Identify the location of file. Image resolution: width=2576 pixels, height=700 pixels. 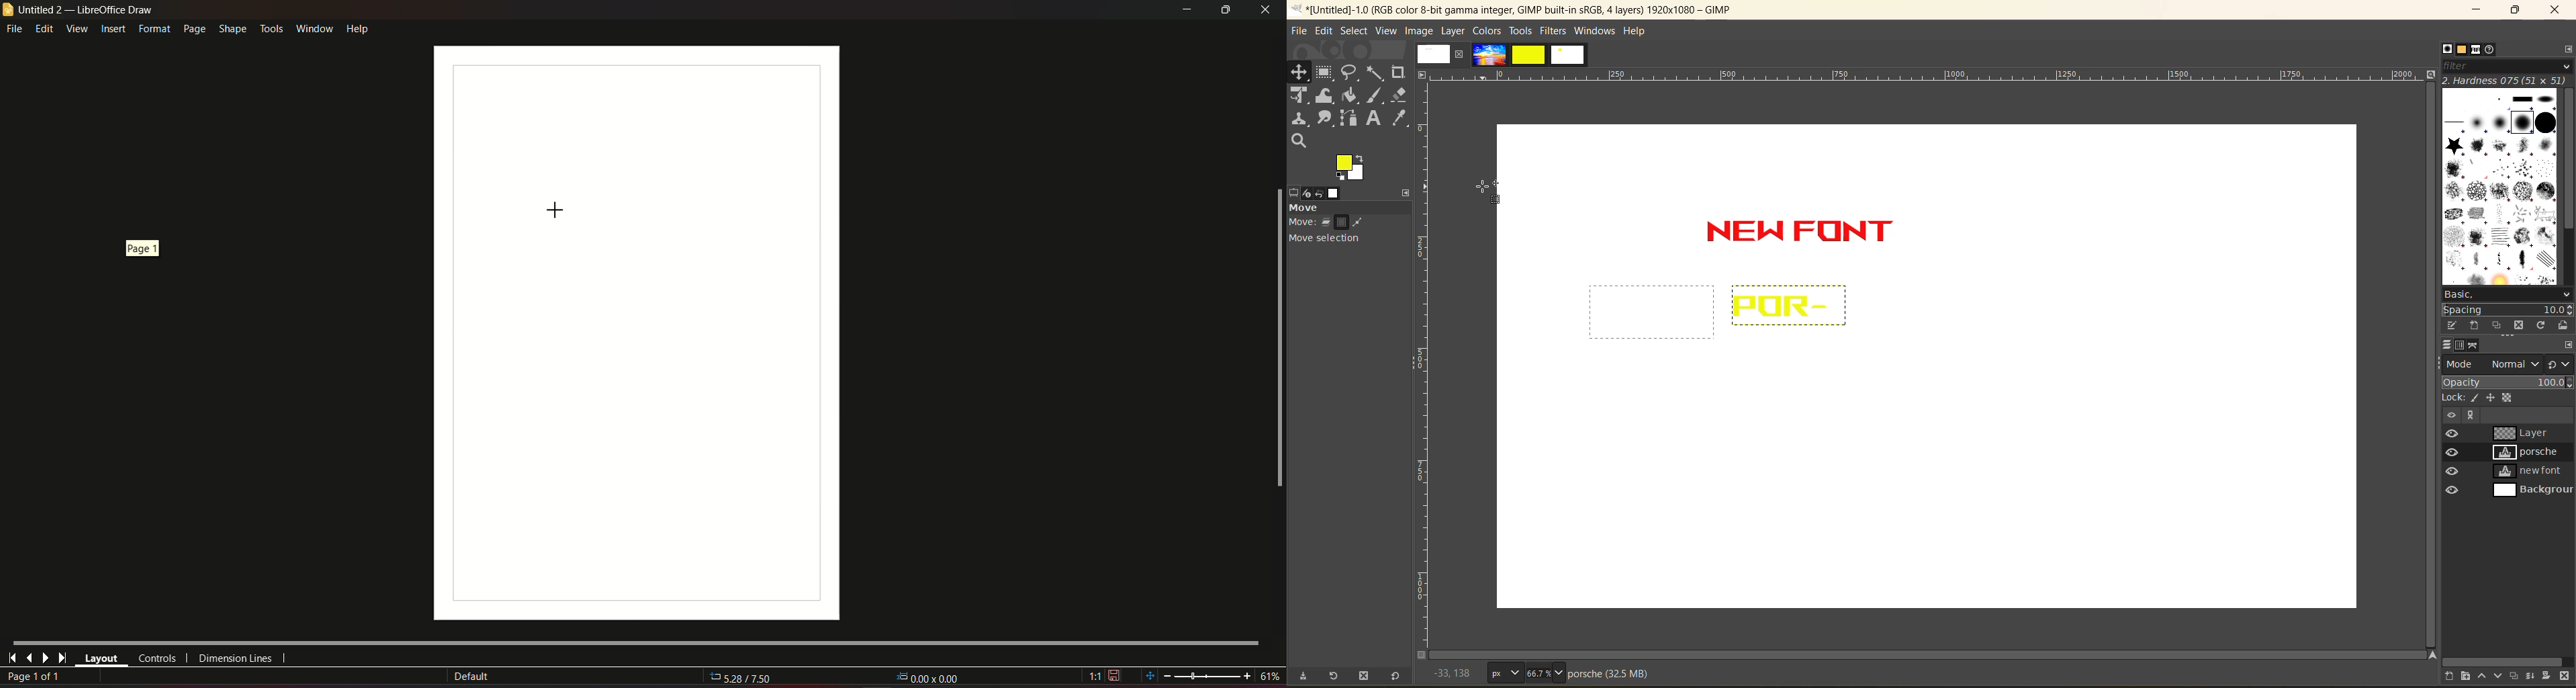
(15, 30).